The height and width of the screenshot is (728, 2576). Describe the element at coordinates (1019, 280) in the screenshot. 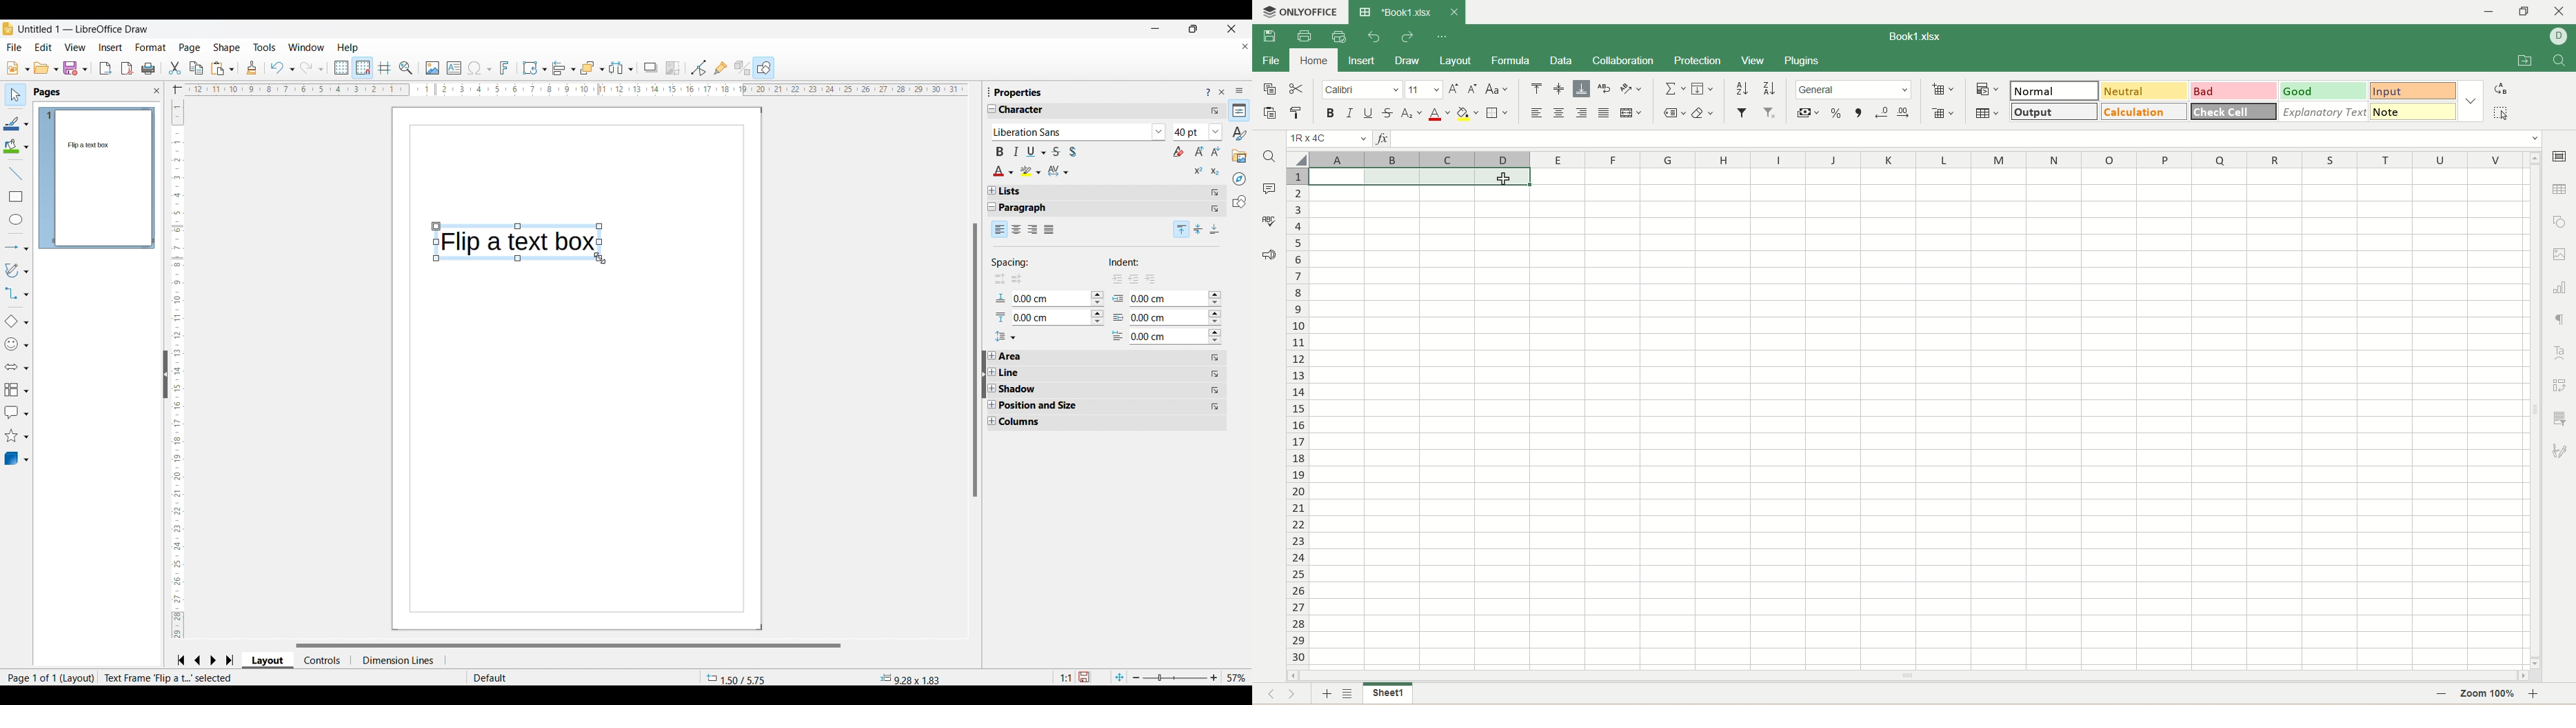

I see `decrease space` at that location.